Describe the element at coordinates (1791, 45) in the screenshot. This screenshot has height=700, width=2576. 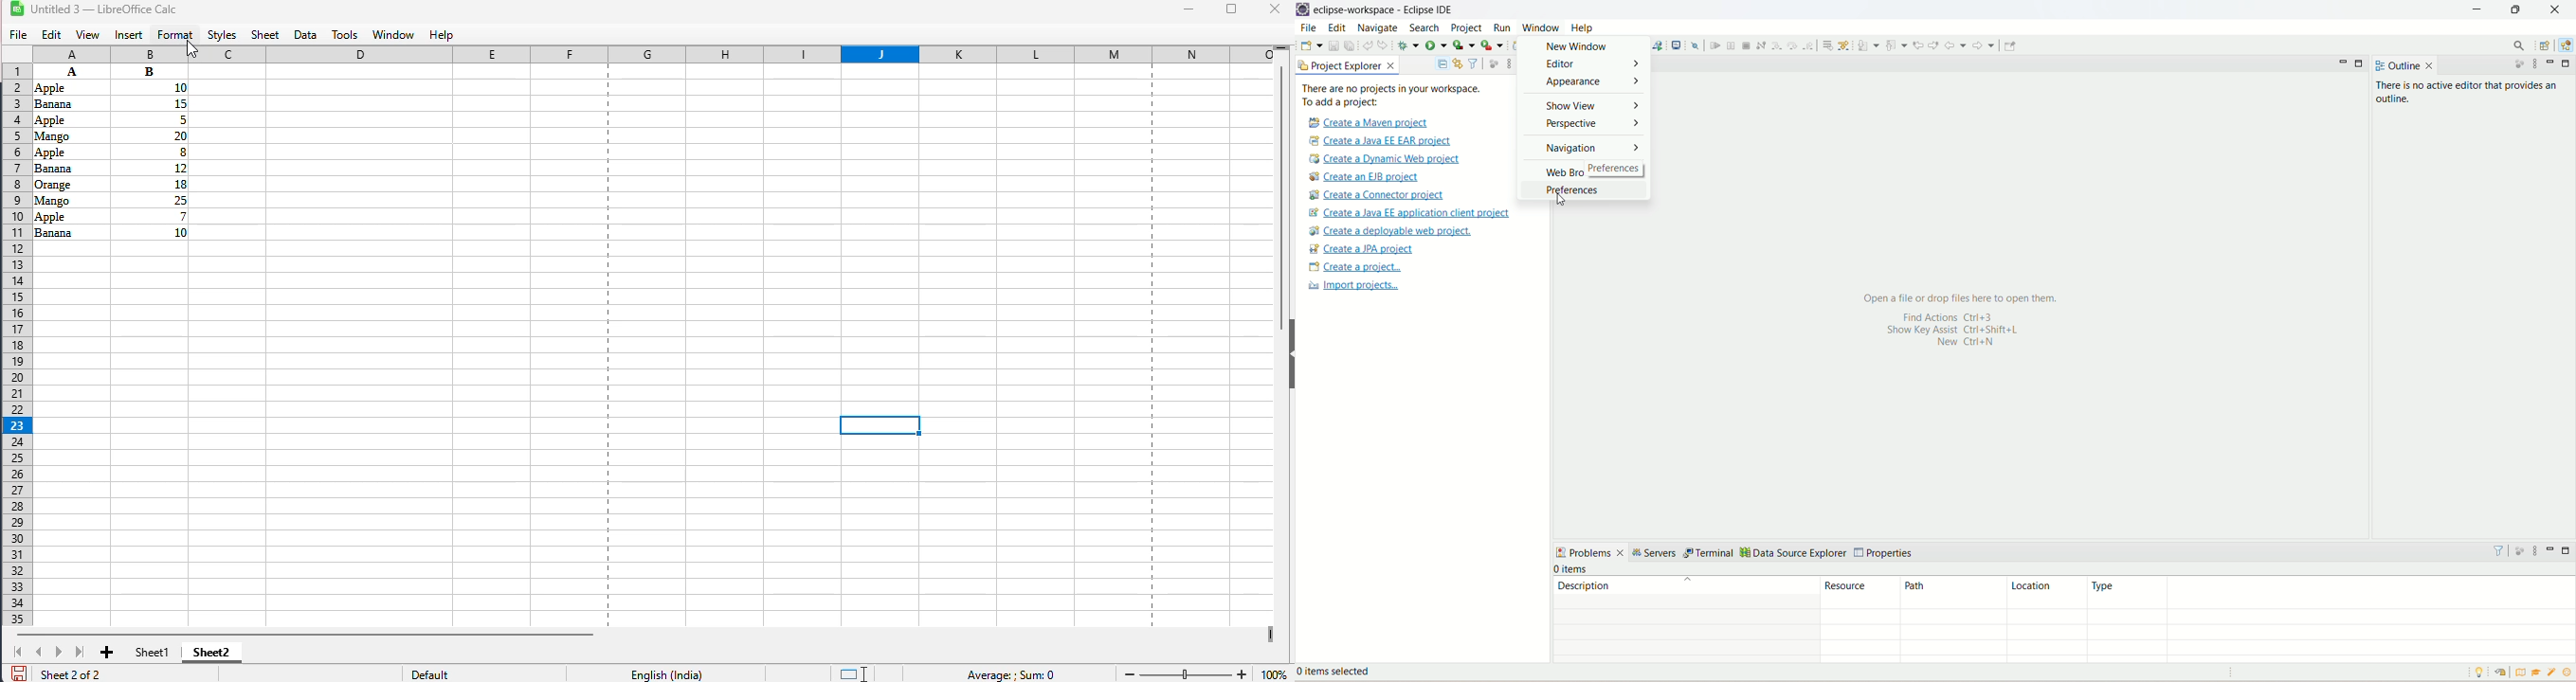
I see `step over` at that location.